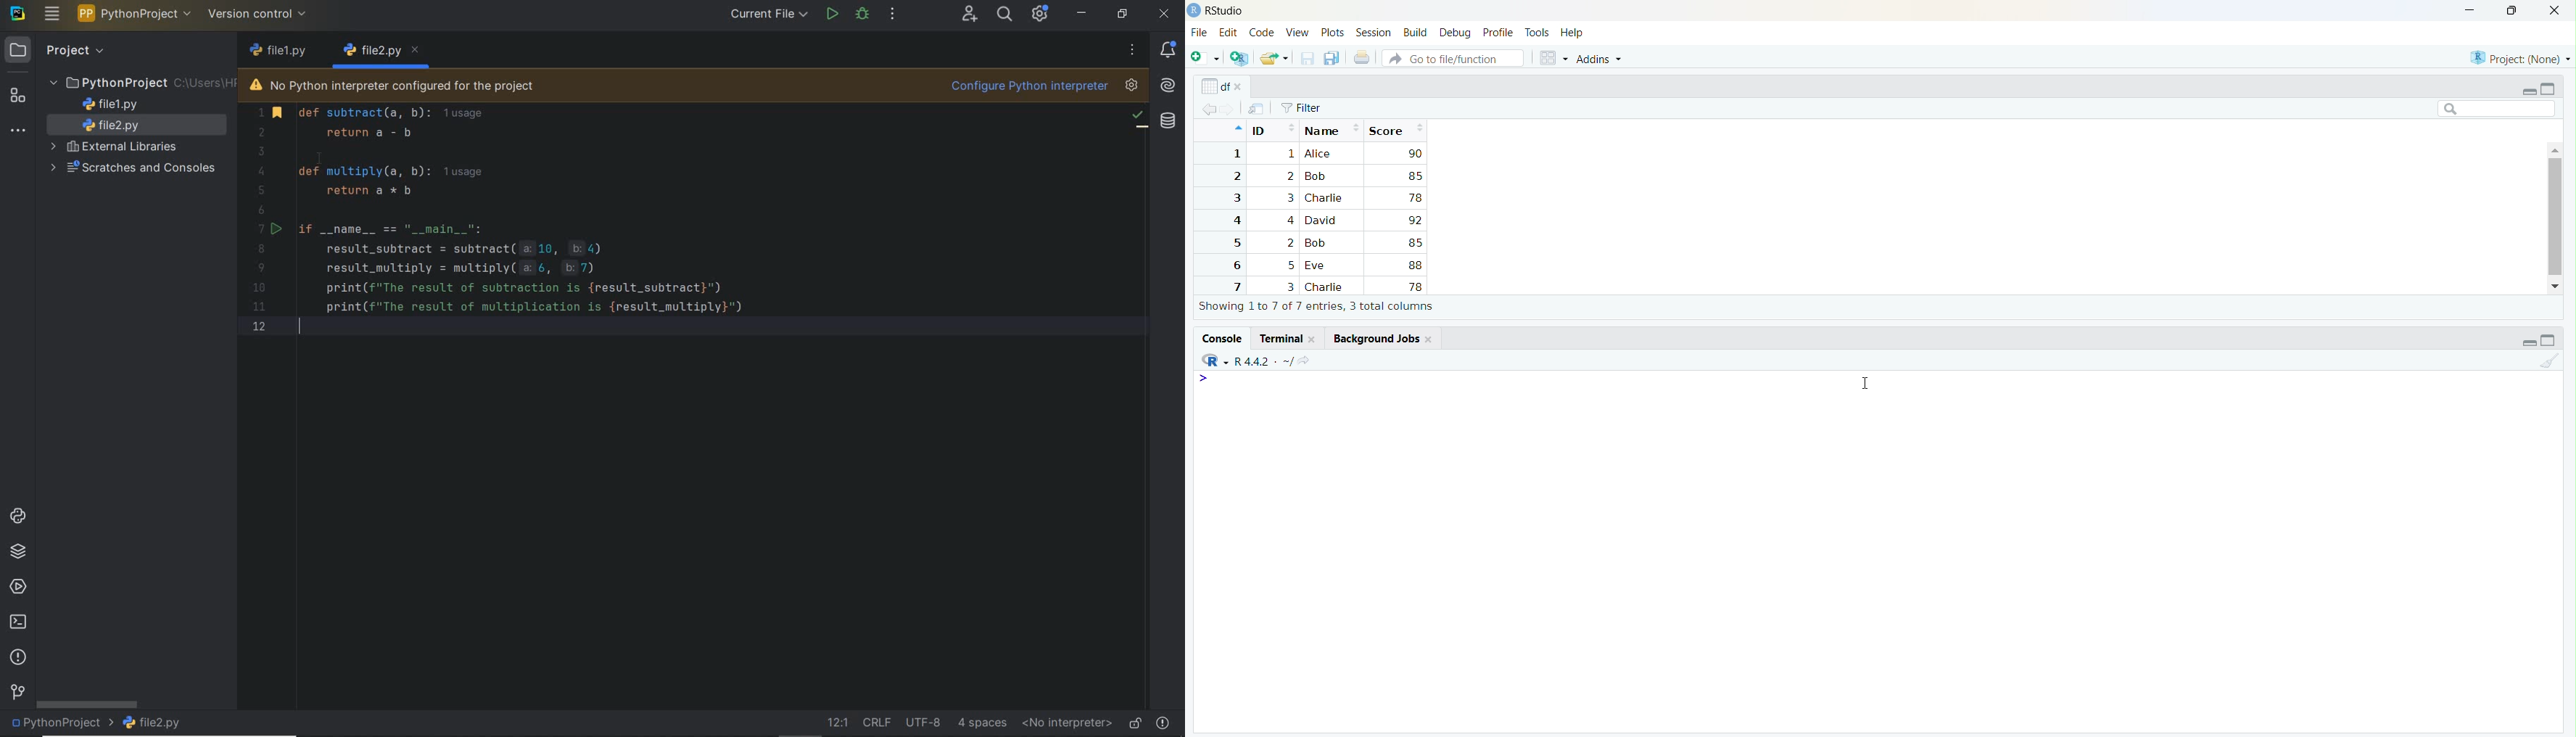 This screenshot has height=756, width=2576. I want to click on structure, so click(21, 97).